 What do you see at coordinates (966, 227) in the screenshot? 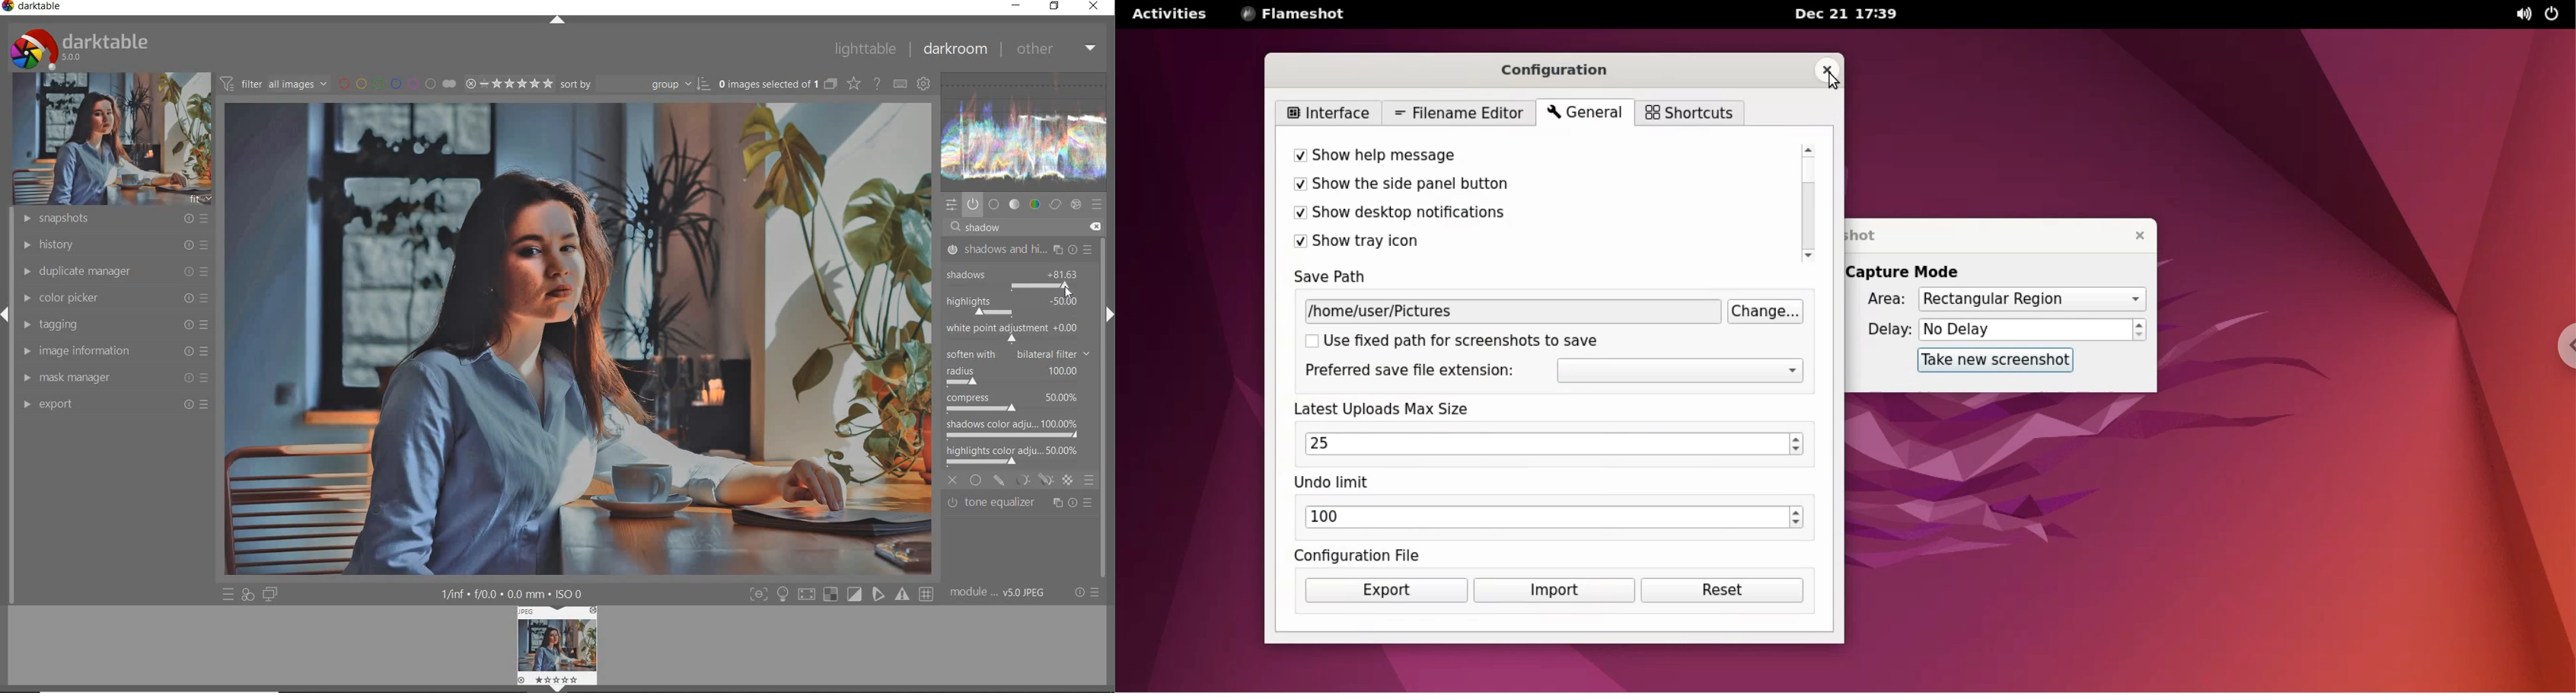
I see `editor` at bounding box center [966, 227].